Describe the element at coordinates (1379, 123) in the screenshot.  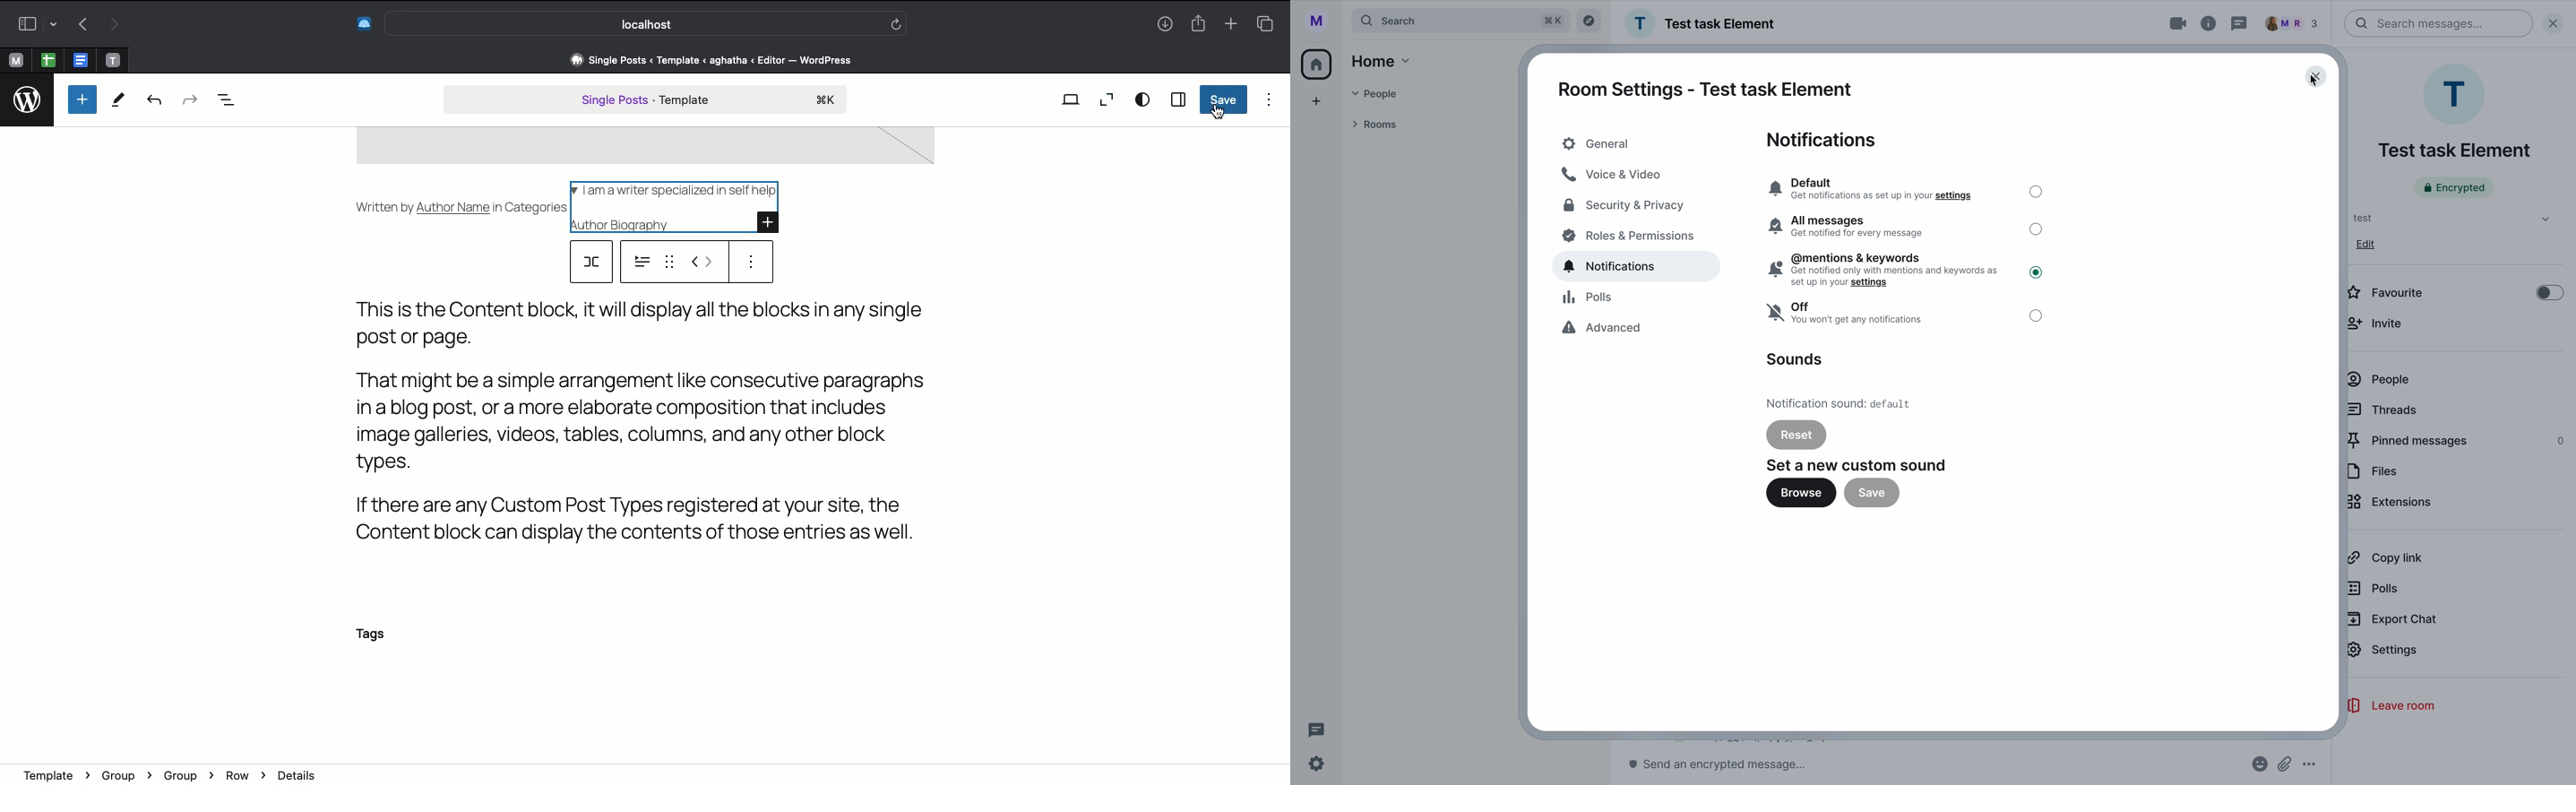
I see `rooms tab` at that location.